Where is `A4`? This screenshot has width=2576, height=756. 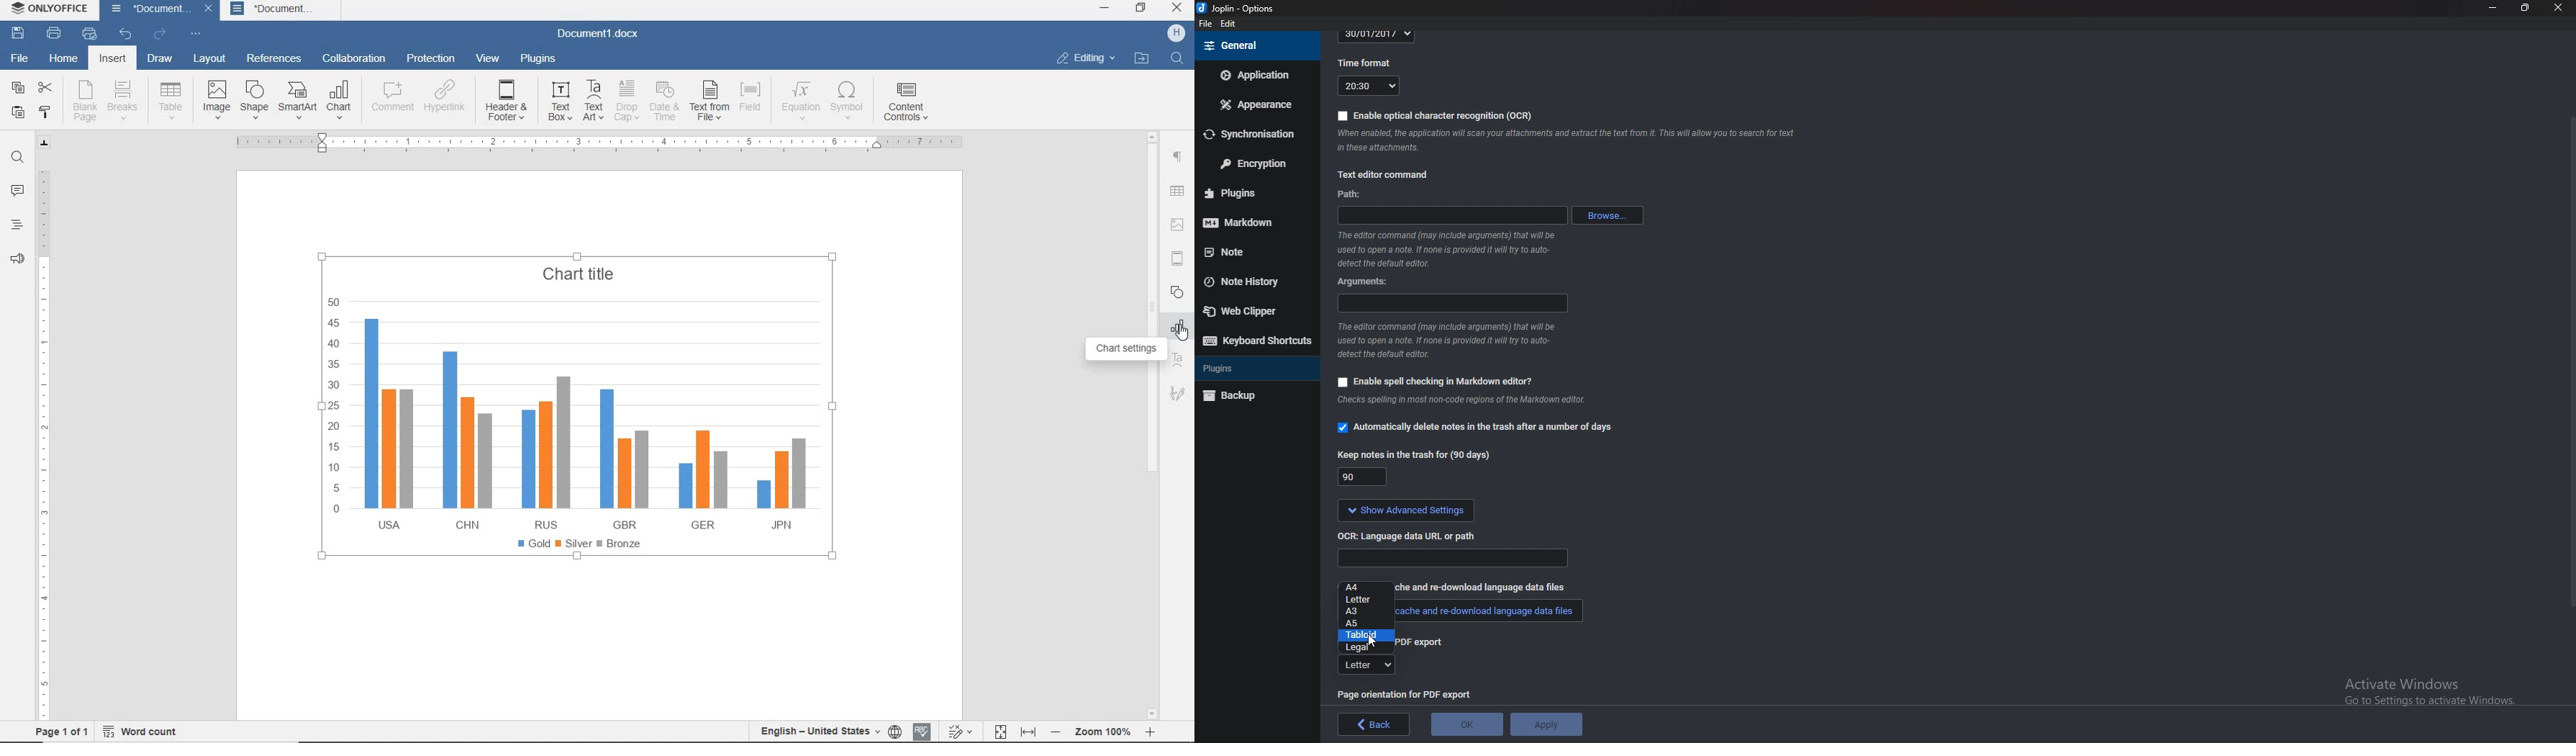
A4 is located at coordinates (1367, 588).